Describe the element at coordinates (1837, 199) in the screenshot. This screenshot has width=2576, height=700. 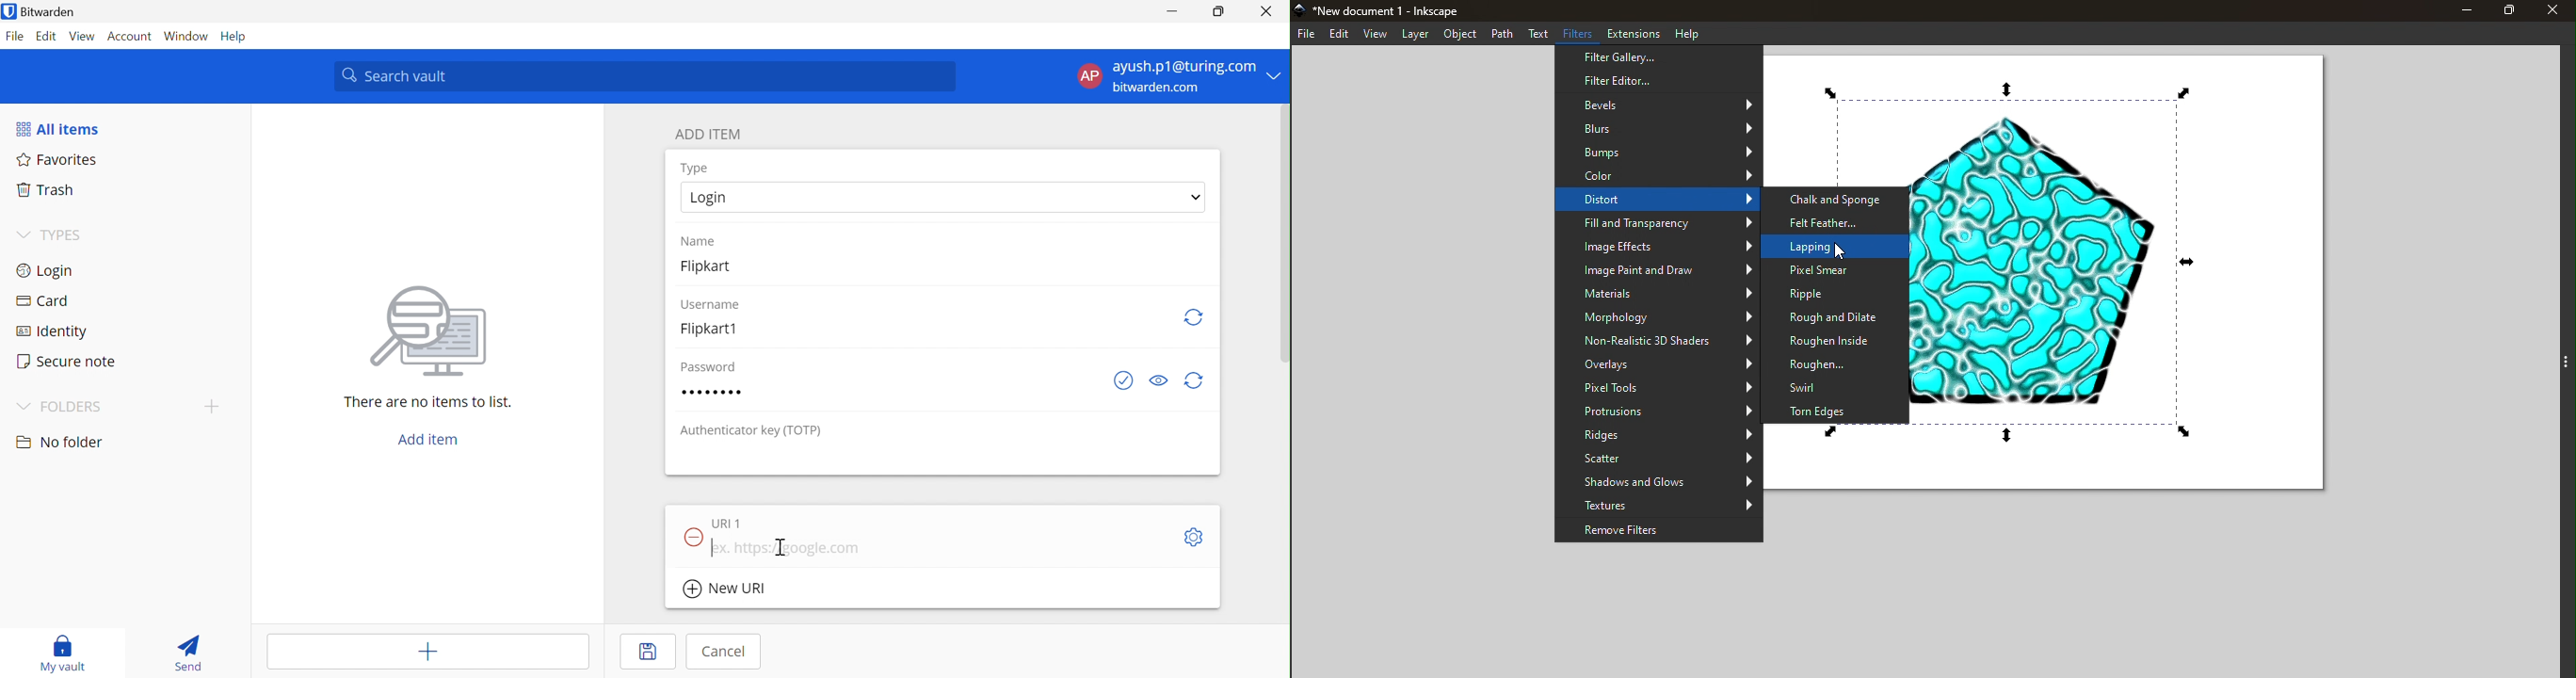
I see `Chalk and Sponge` at that location.